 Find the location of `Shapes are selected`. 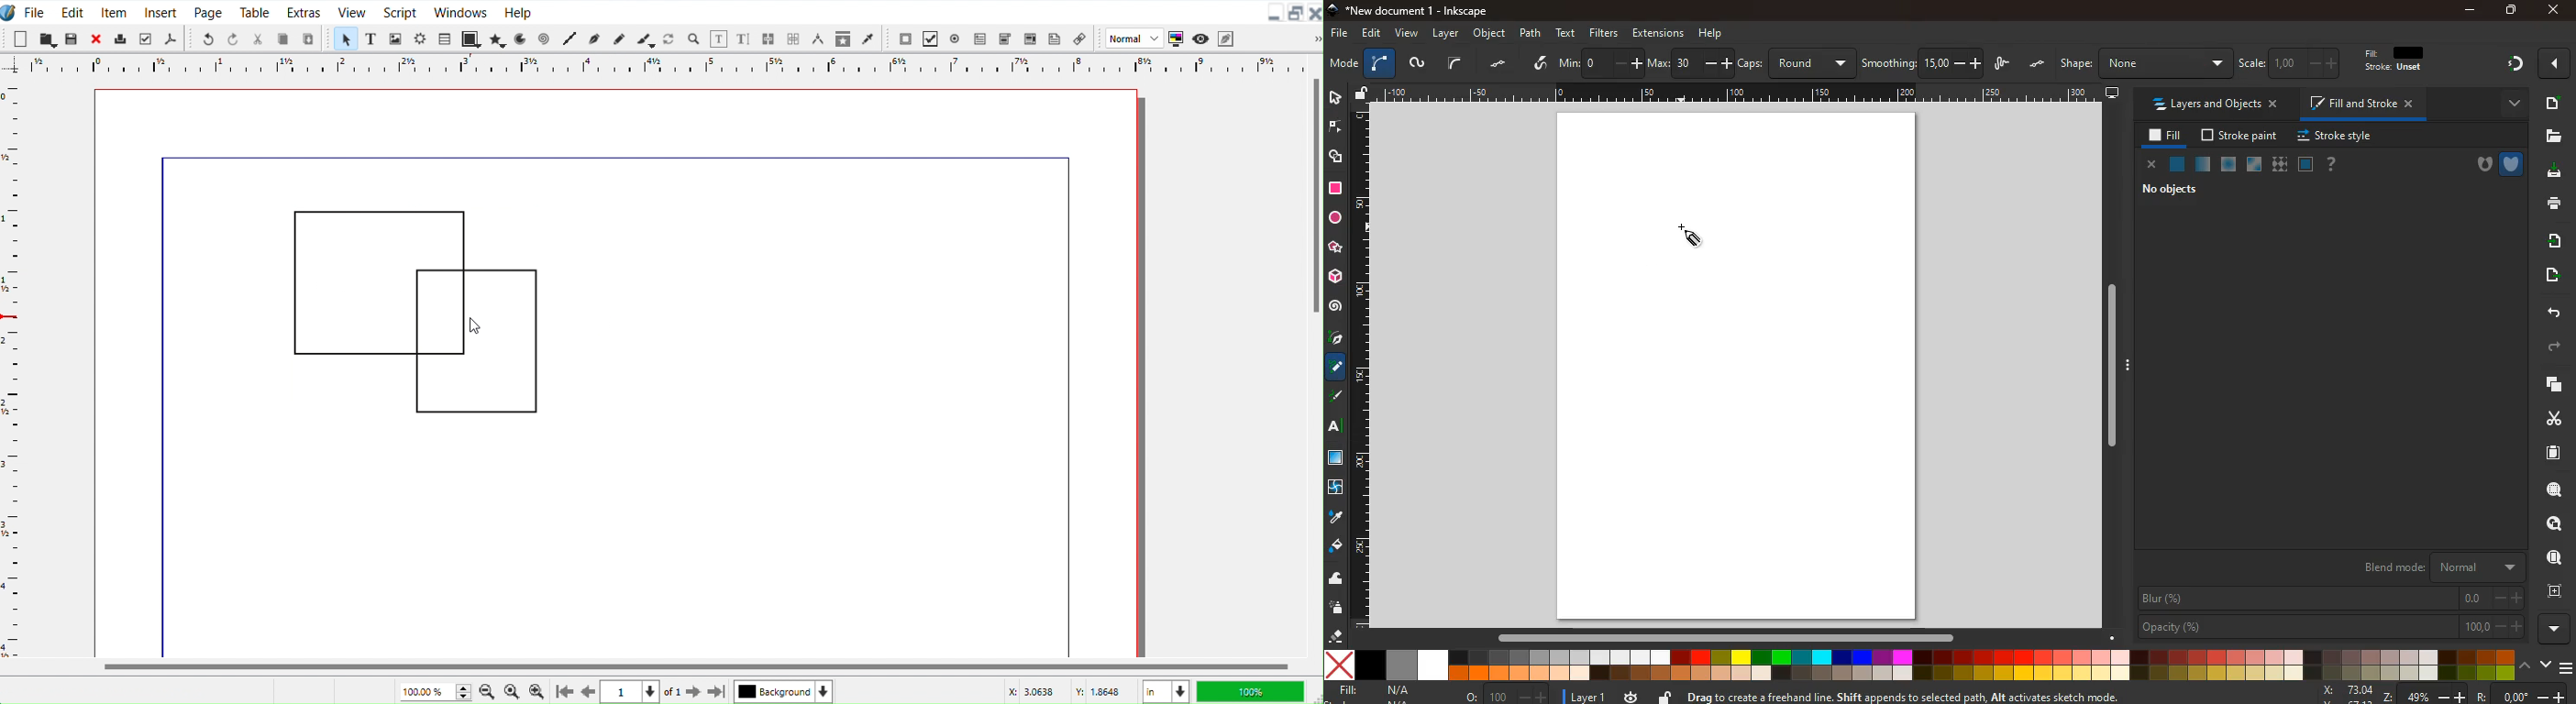

Shapes are selected is located at coordinates (414, 311).